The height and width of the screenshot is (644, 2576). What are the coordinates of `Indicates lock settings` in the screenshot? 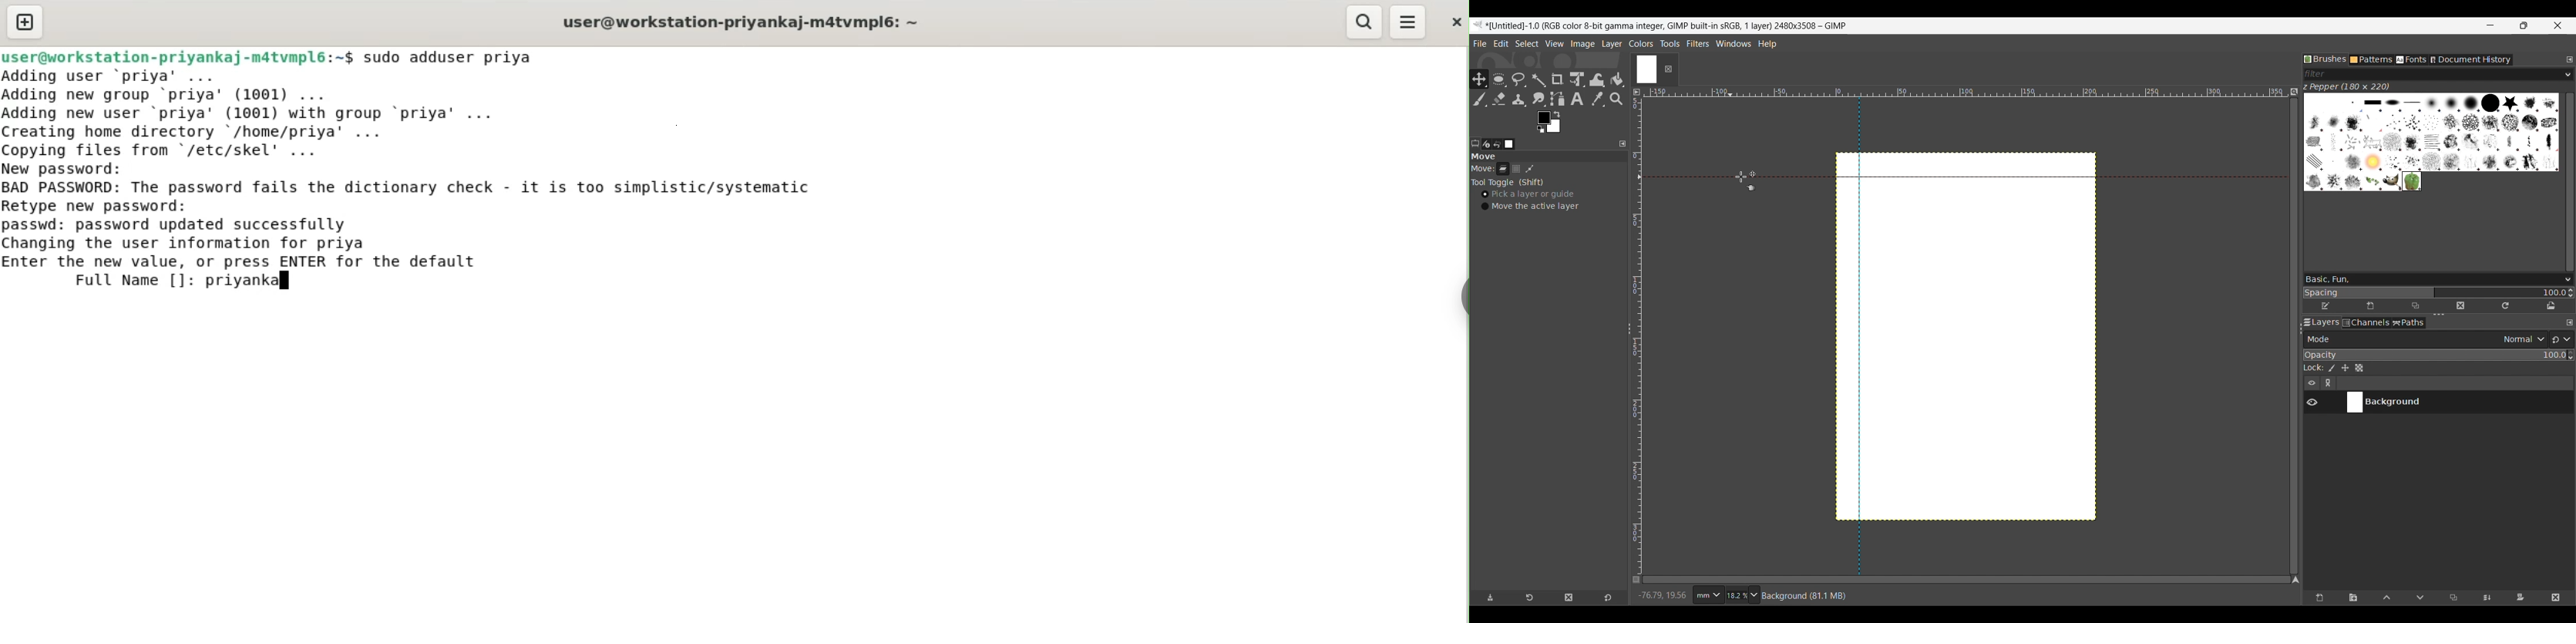 It's located at (2314, 367).